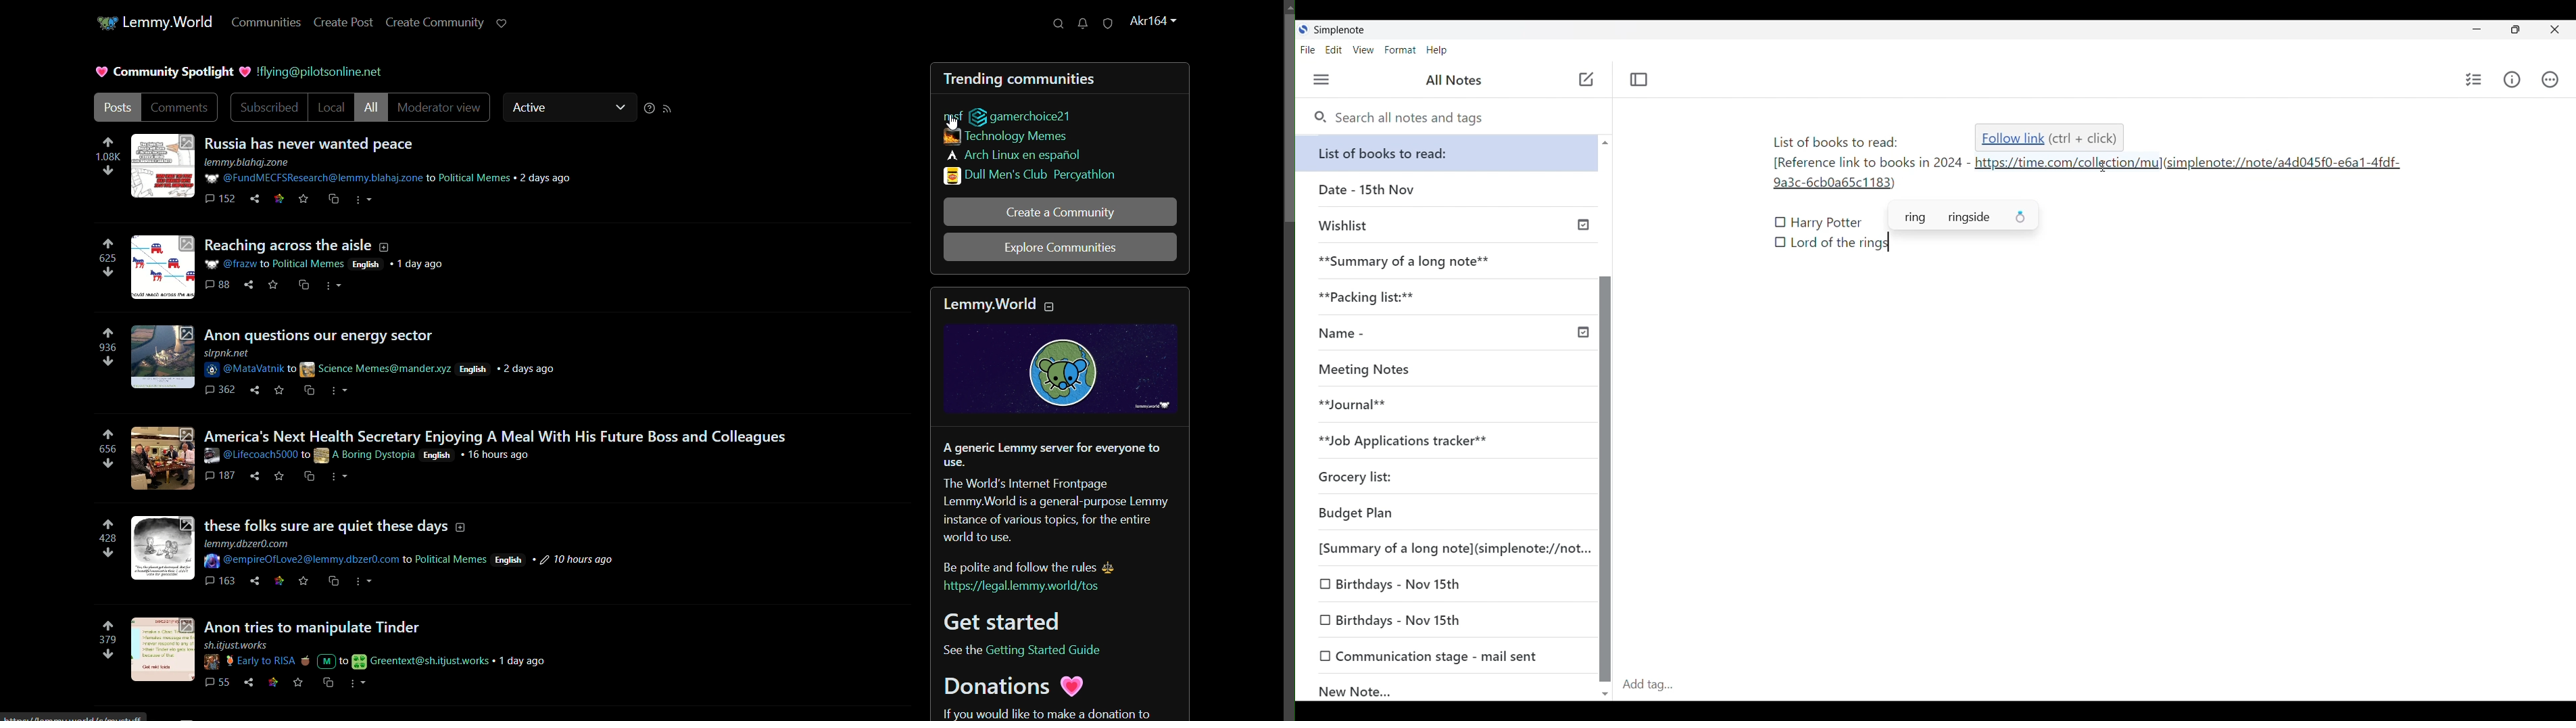 This screenshot has width=2576, height=728. What do you see at coordinates (493, 433) in the screenshot?
I see `post-4` at bounding box center [493, 433].